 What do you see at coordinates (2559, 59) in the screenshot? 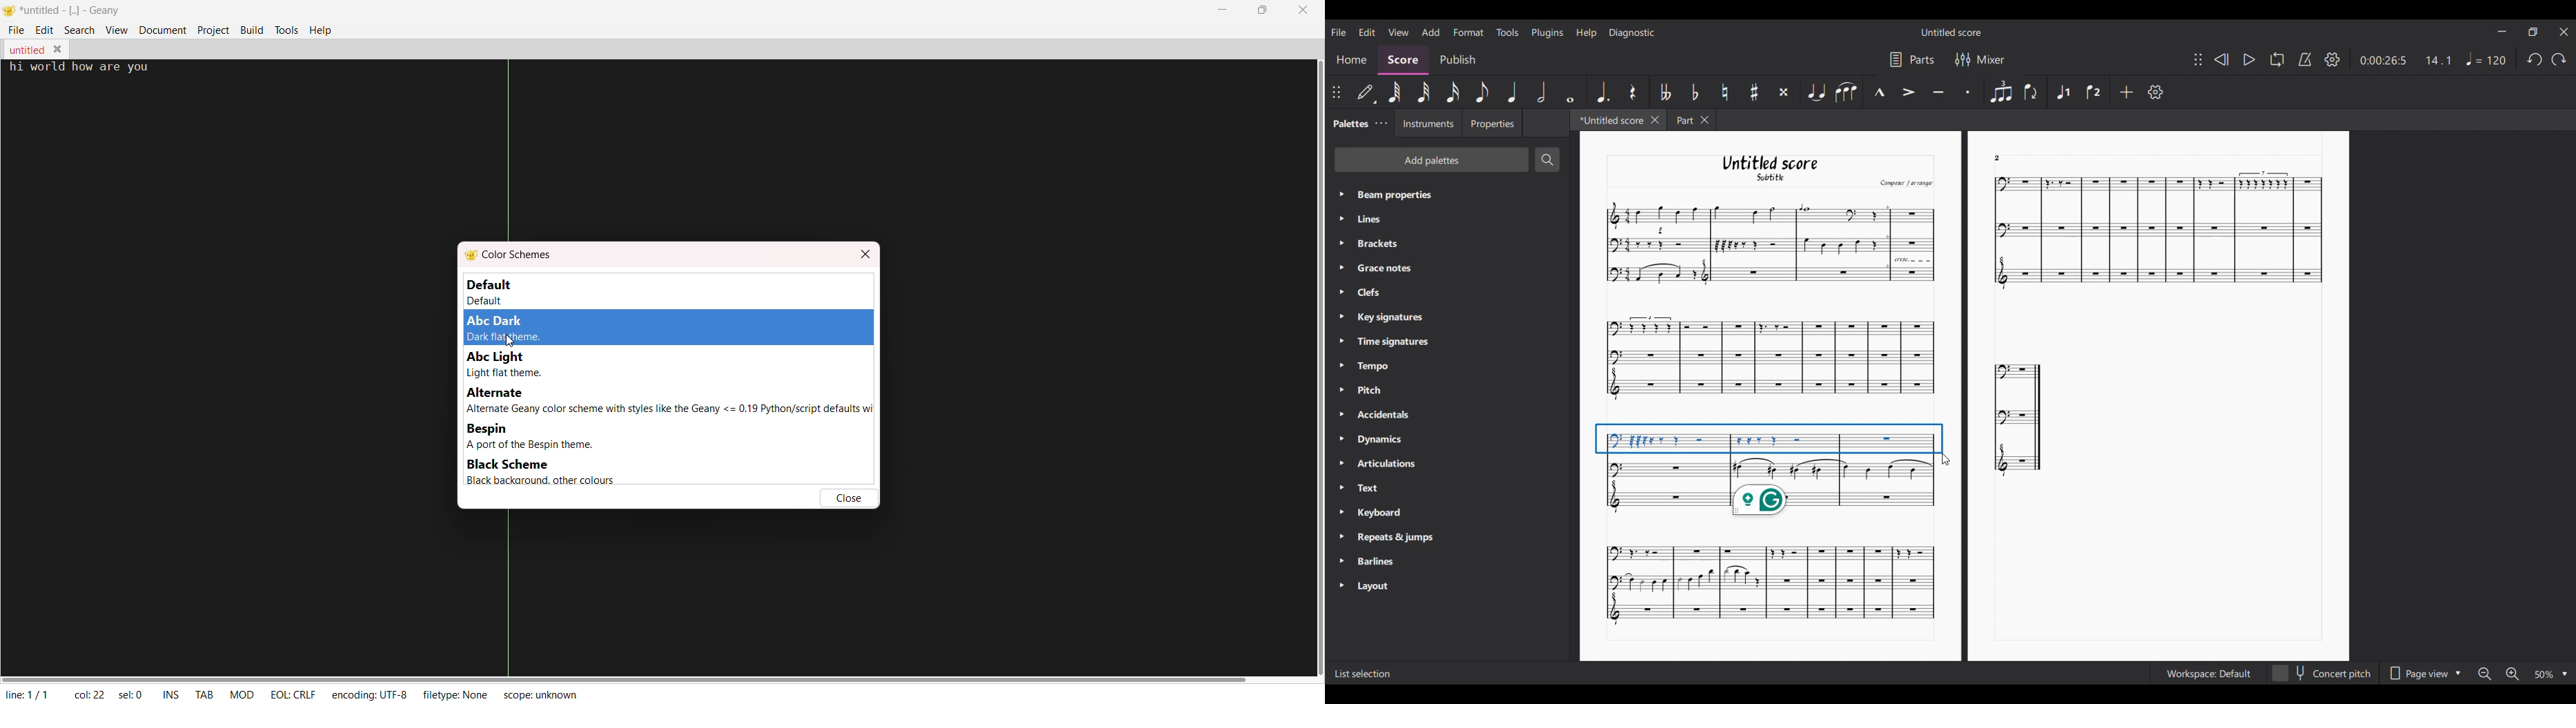
I see `Redo` at bounding box center [2559, 59].